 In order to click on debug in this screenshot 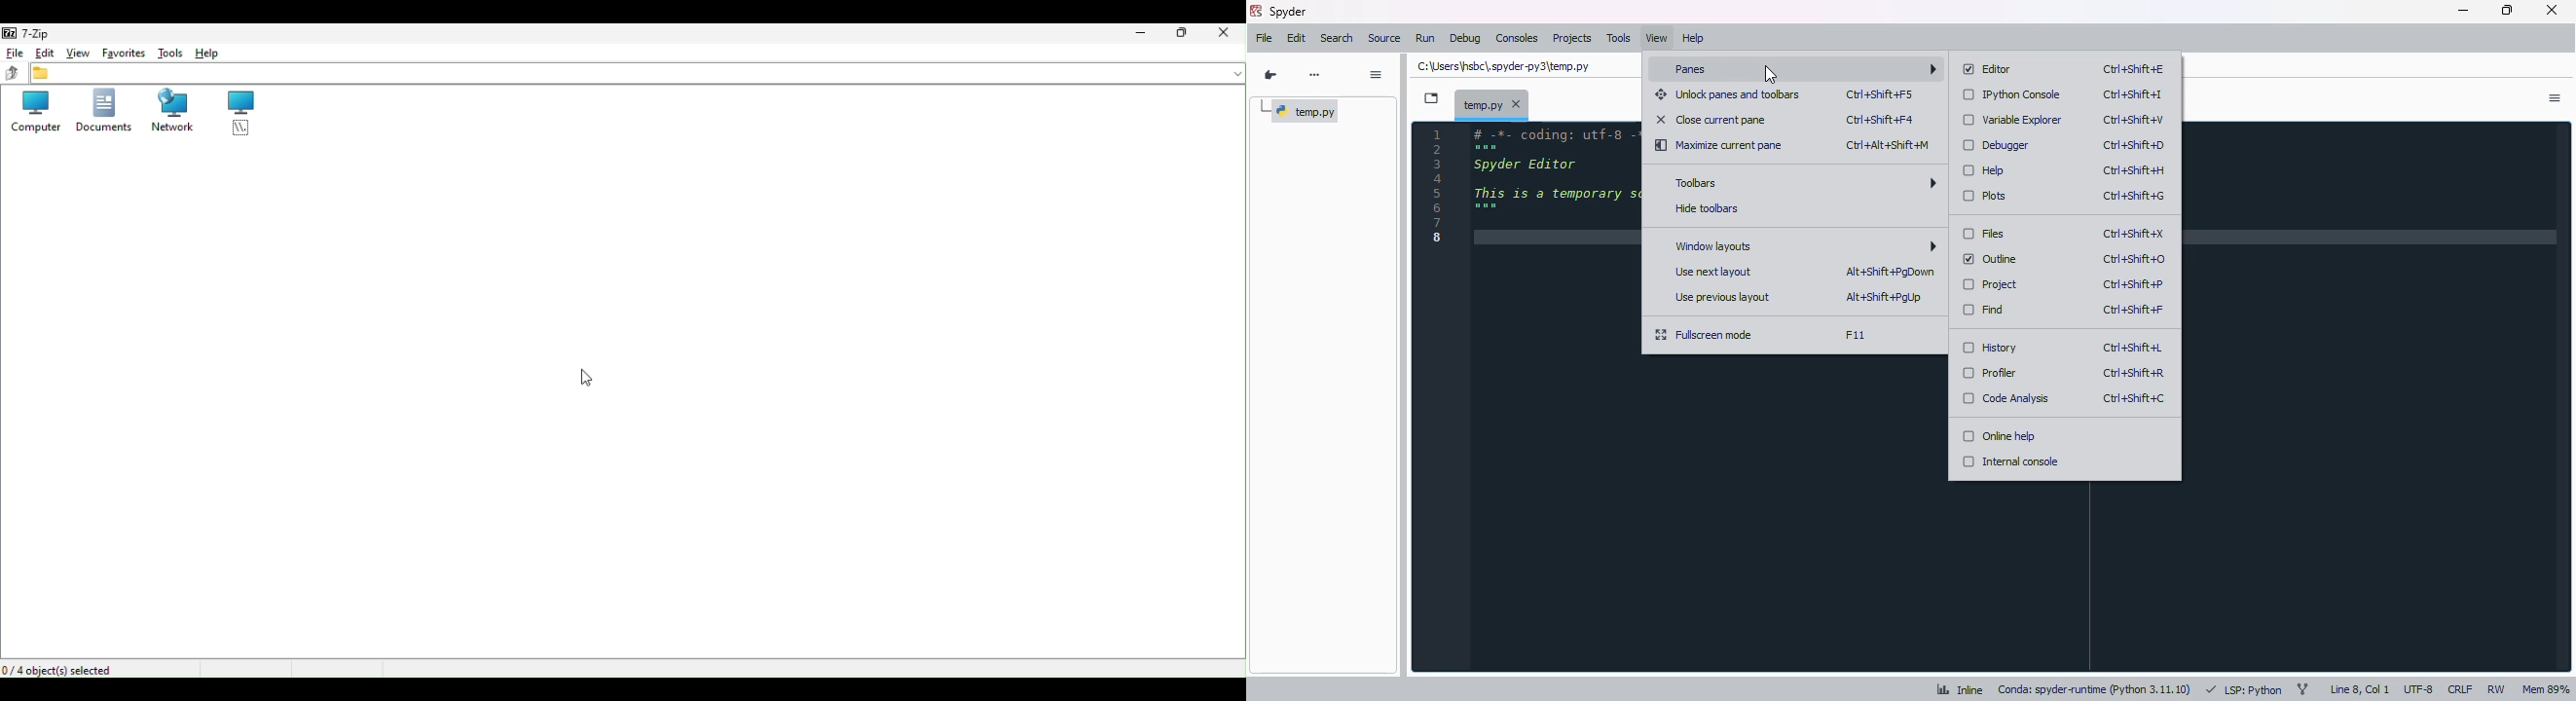, I will do `click(1466, 39)`.